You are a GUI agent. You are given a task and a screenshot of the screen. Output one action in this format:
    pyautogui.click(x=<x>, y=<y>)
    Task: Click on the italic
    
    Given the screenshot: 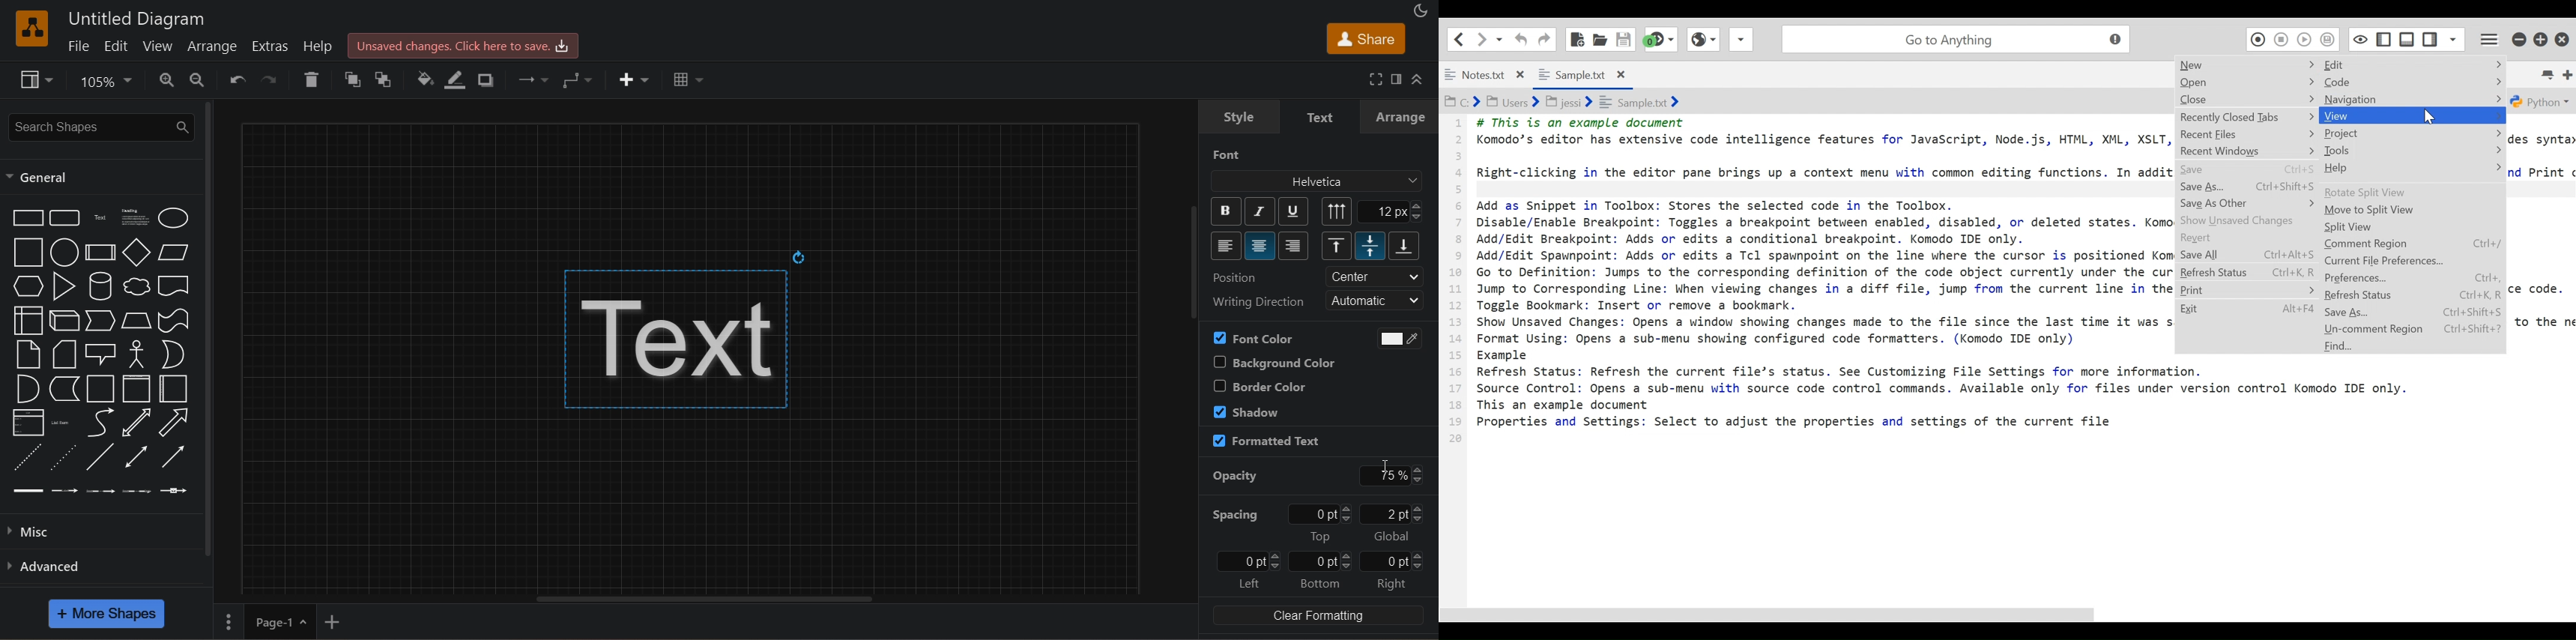 What is the action you would take?
    pyautogui.click(x=1258, y=211)
    